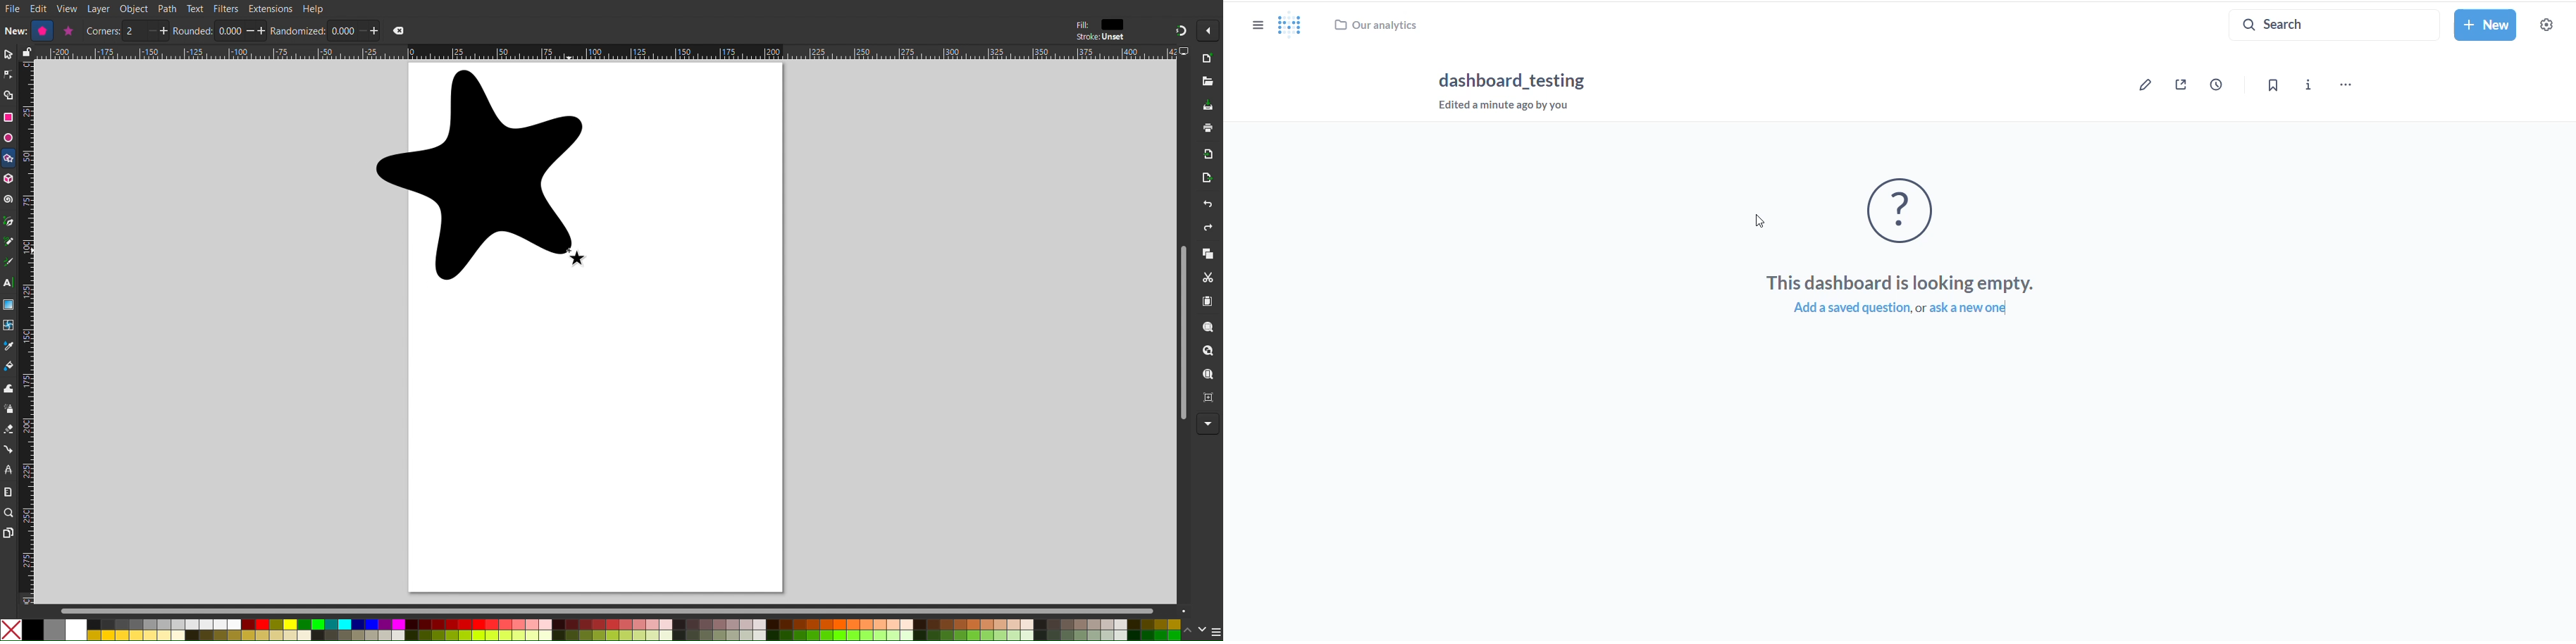  Describe the element at coordinates (270, 9) in the screenshot. I see `Extensions` at that location.